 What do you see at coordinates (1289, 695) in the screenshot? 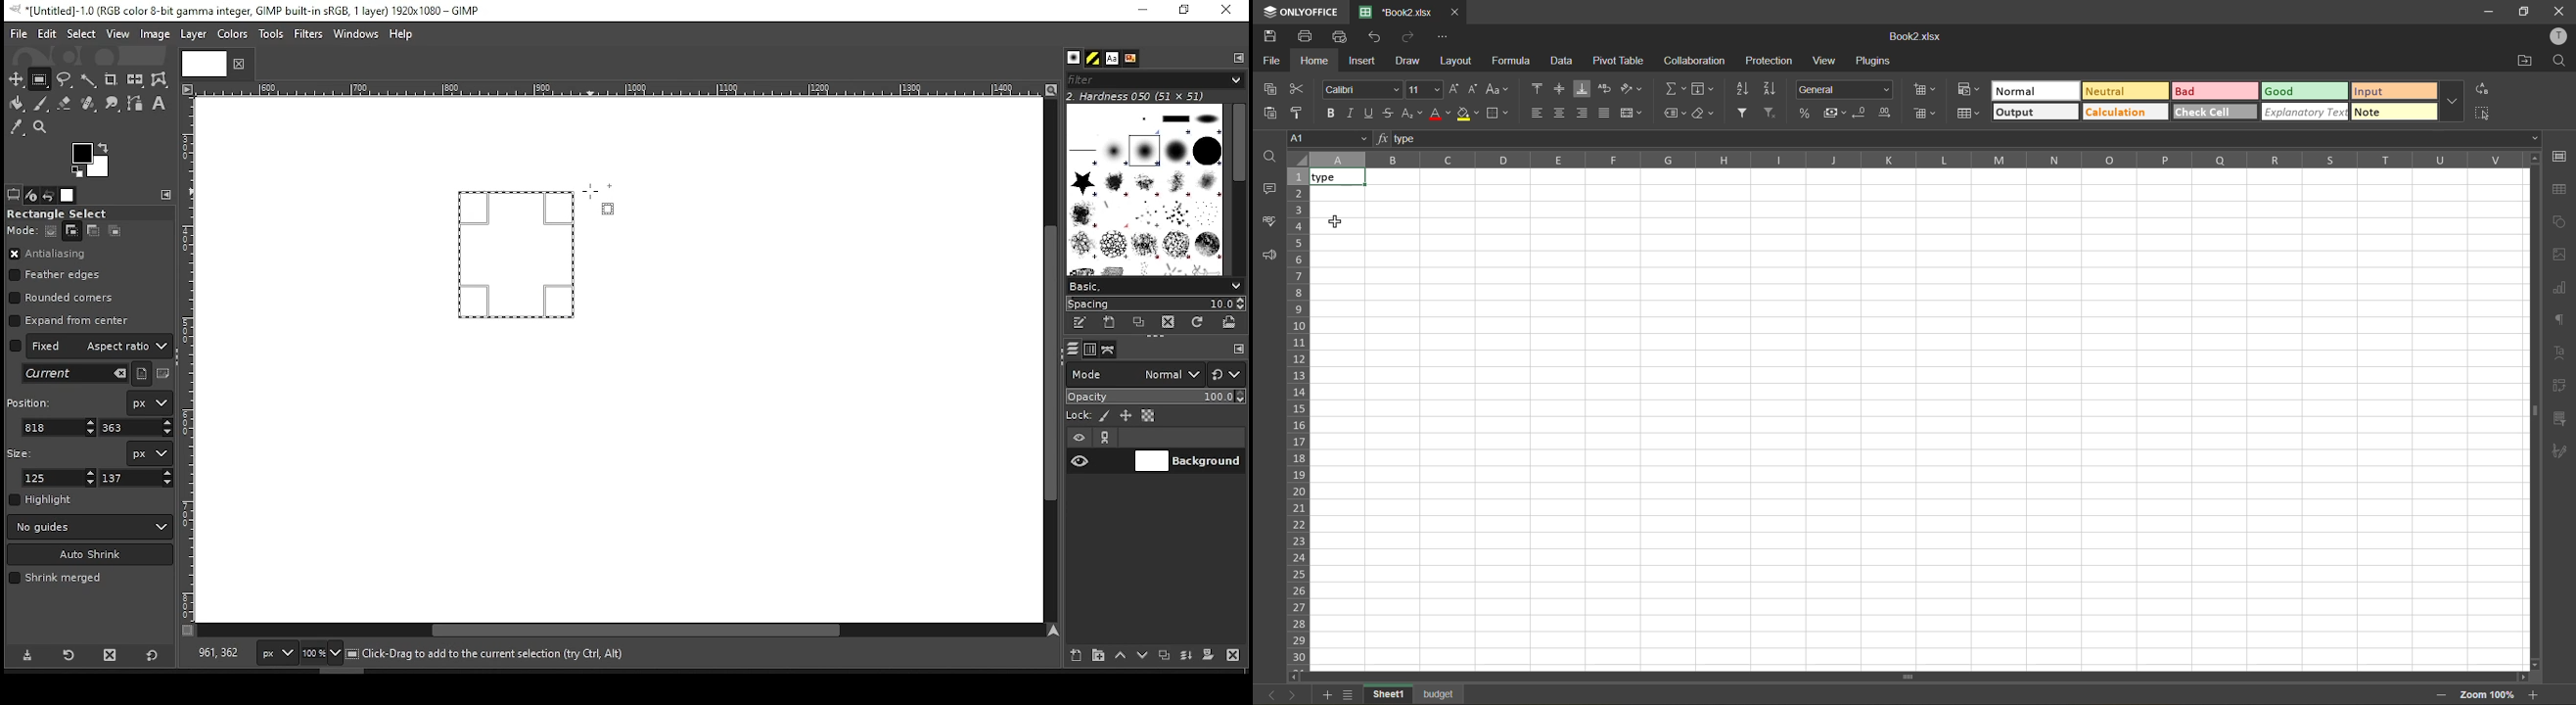
I see `next` at bounding box center [1289, 695].